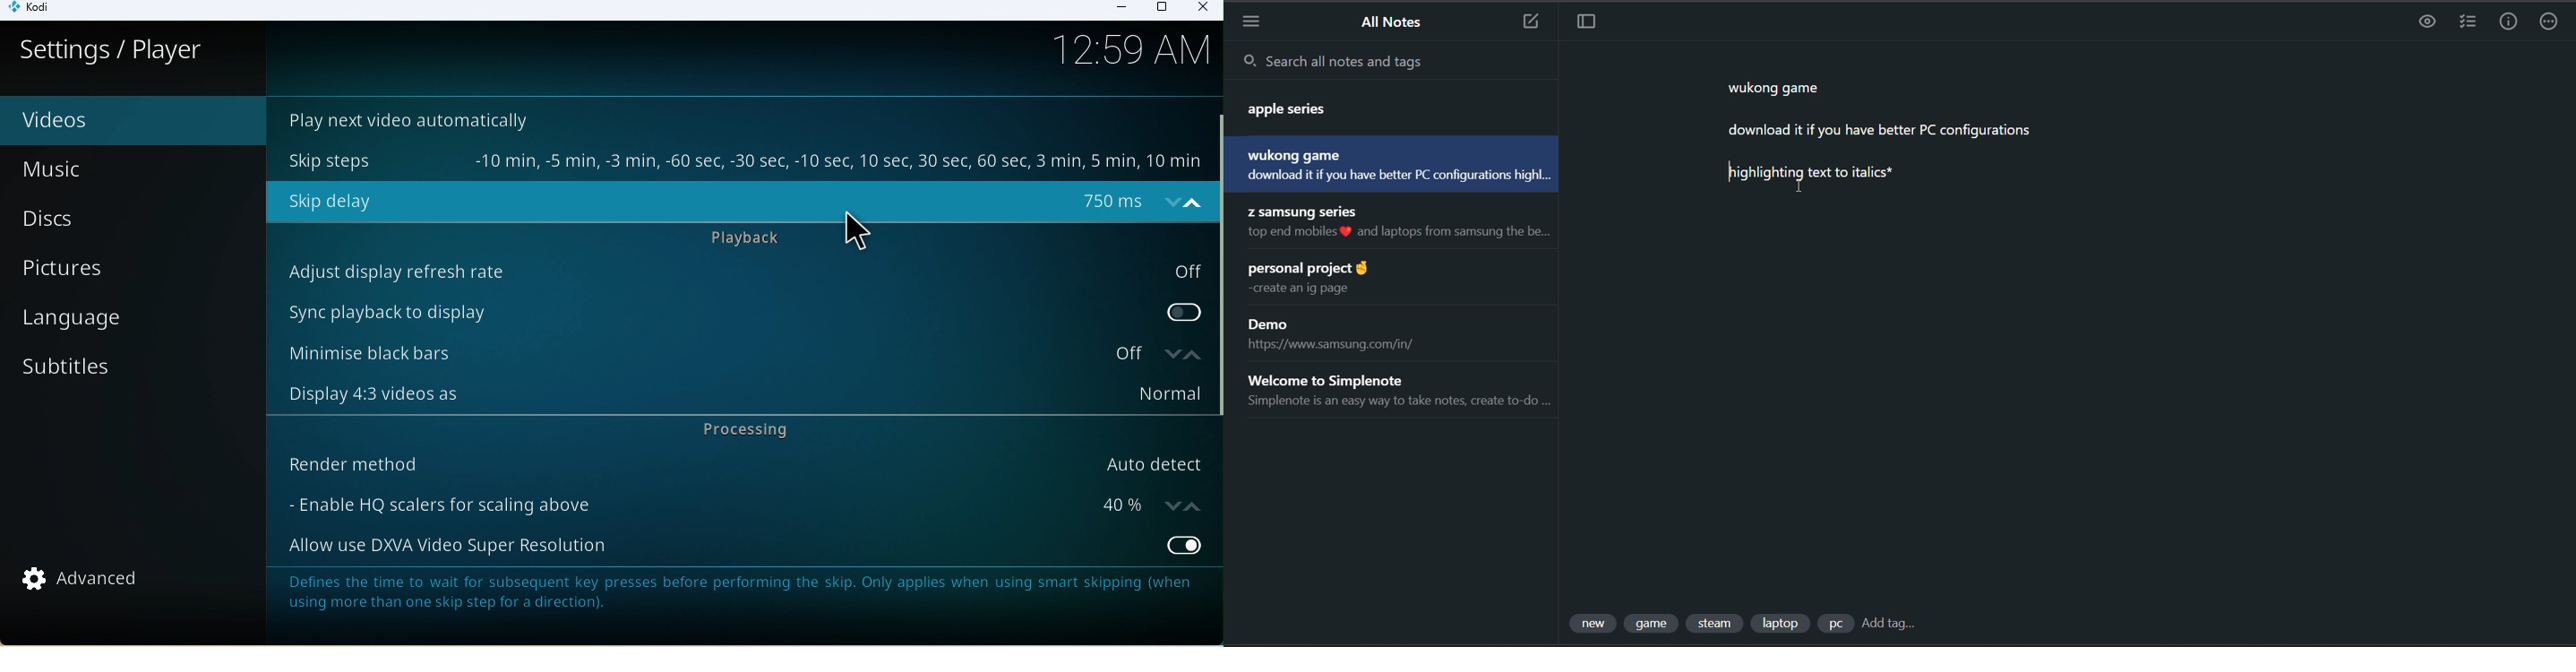  I want to click on increase/decrease, so click(1181, 355).